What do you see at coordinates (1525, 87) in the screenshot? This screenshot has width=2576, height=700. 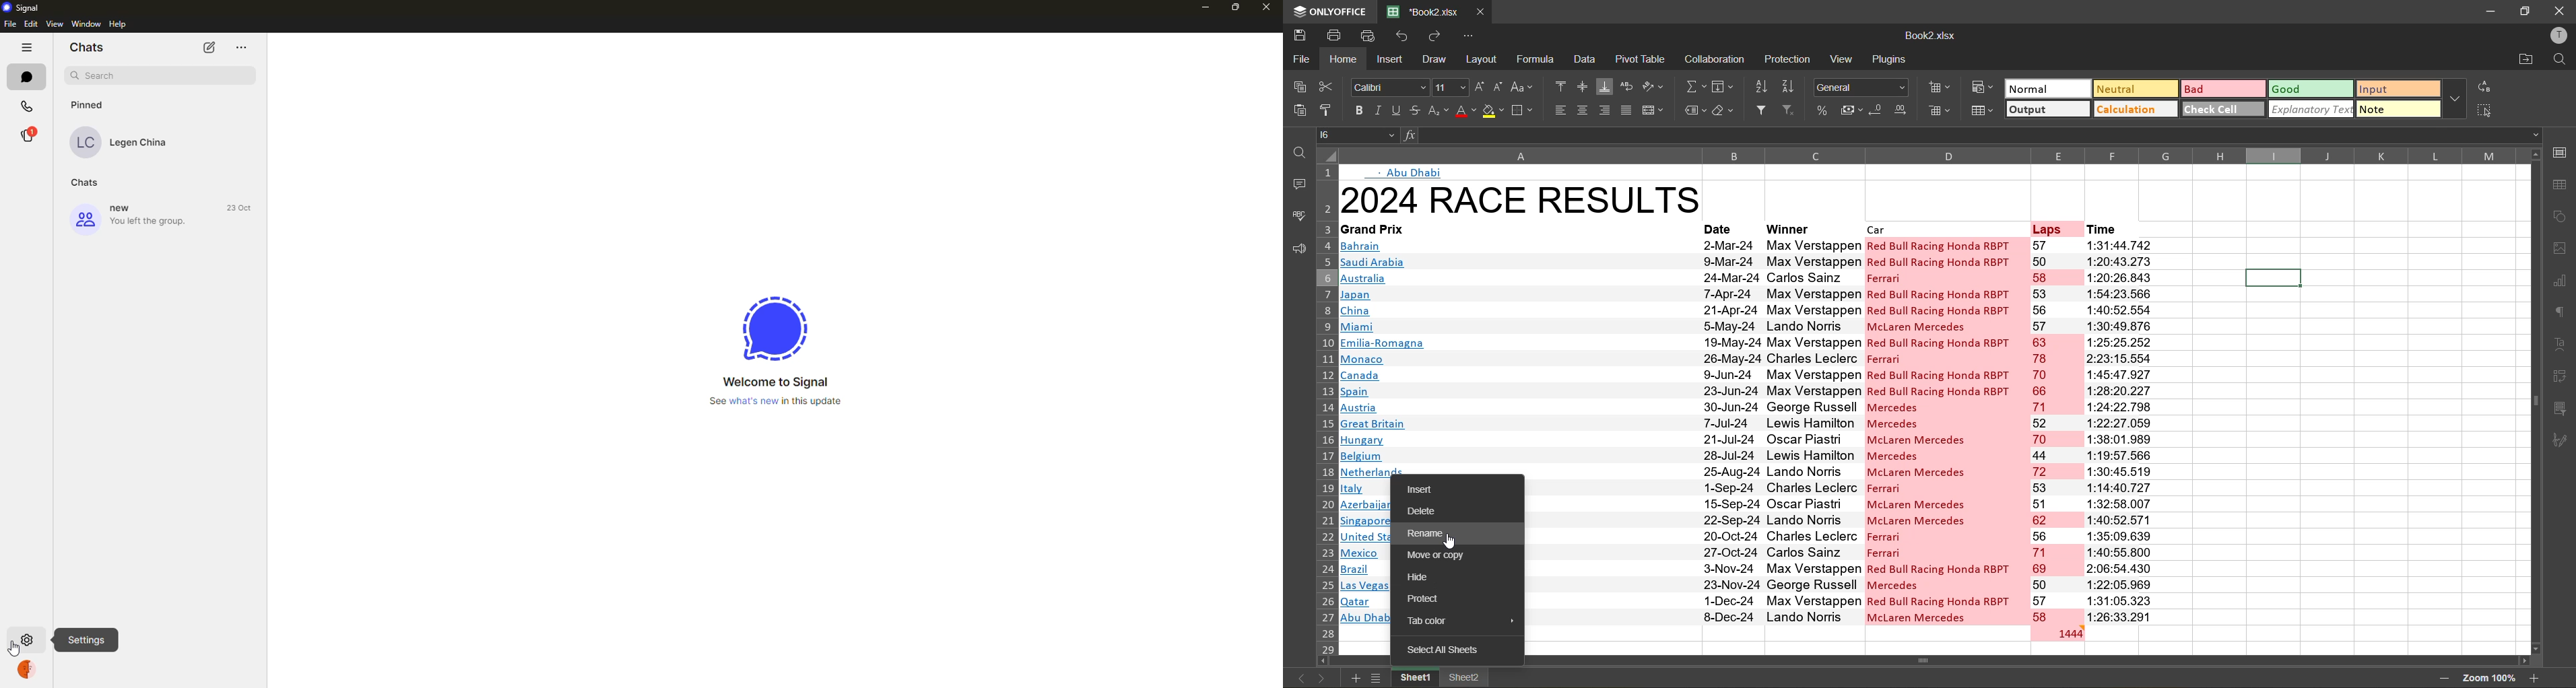 I see `change case` at bounding box center [1525, 87].